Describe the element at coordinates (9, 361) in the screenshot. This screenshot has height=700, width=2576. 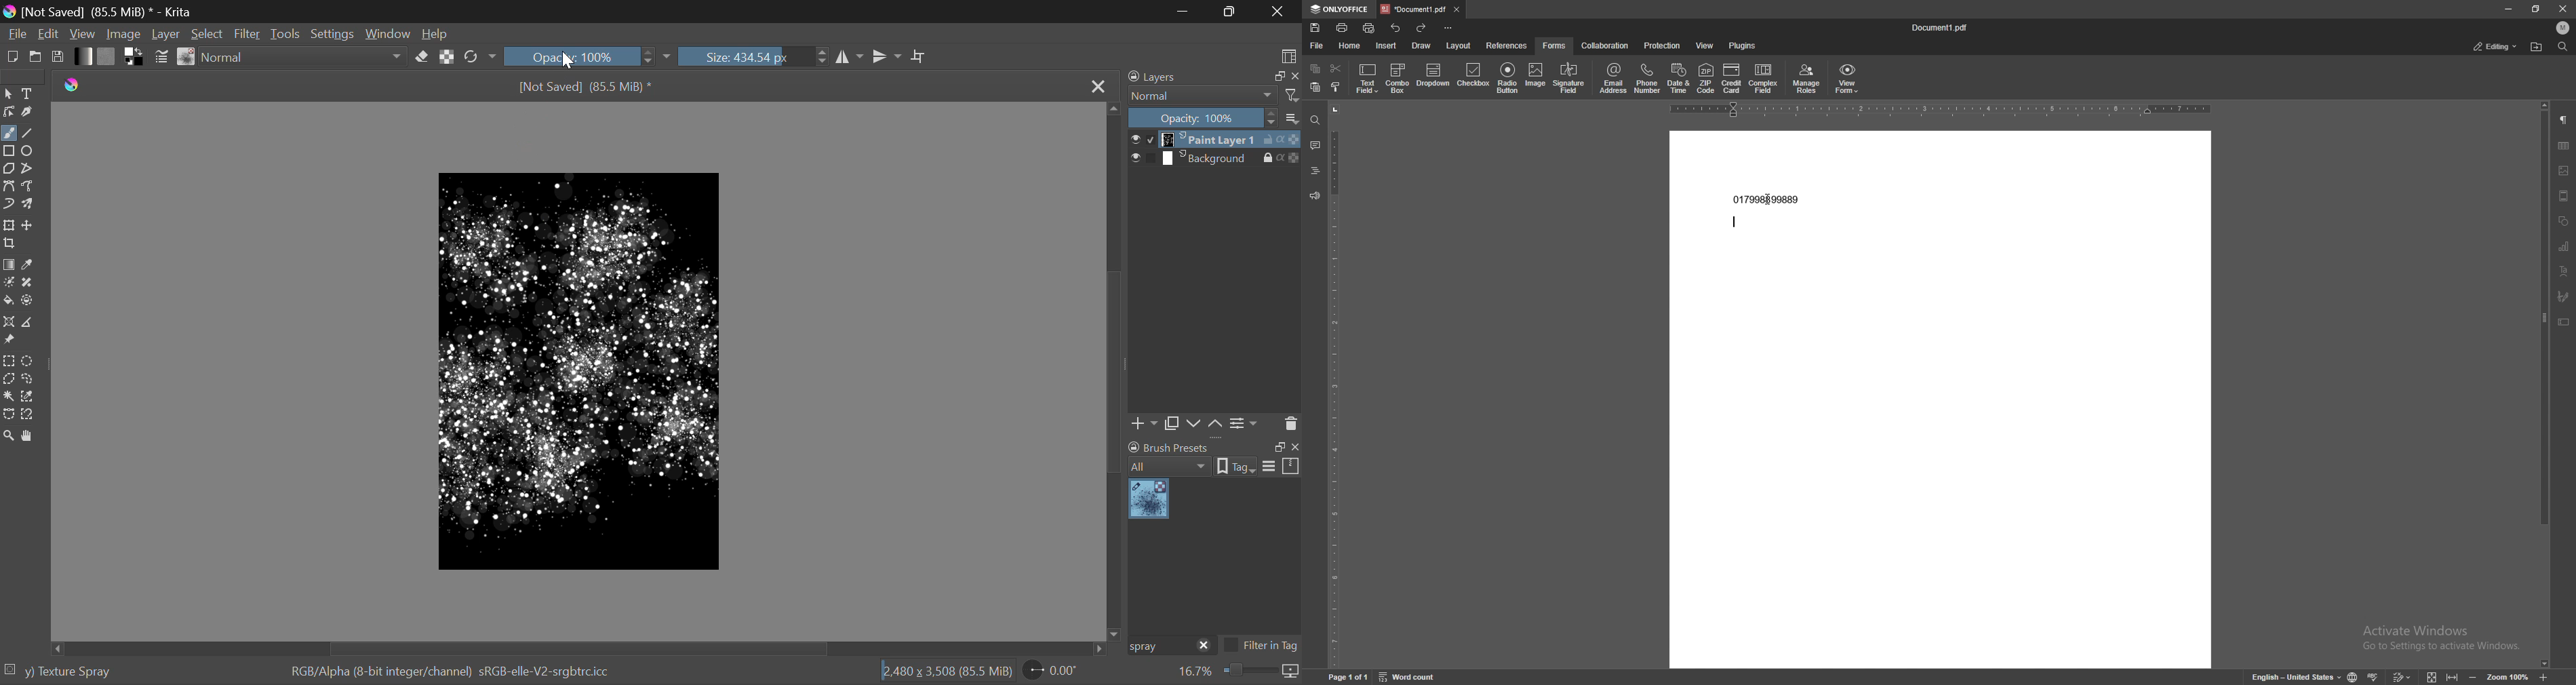
I see `Rectangular Selection` at that location.